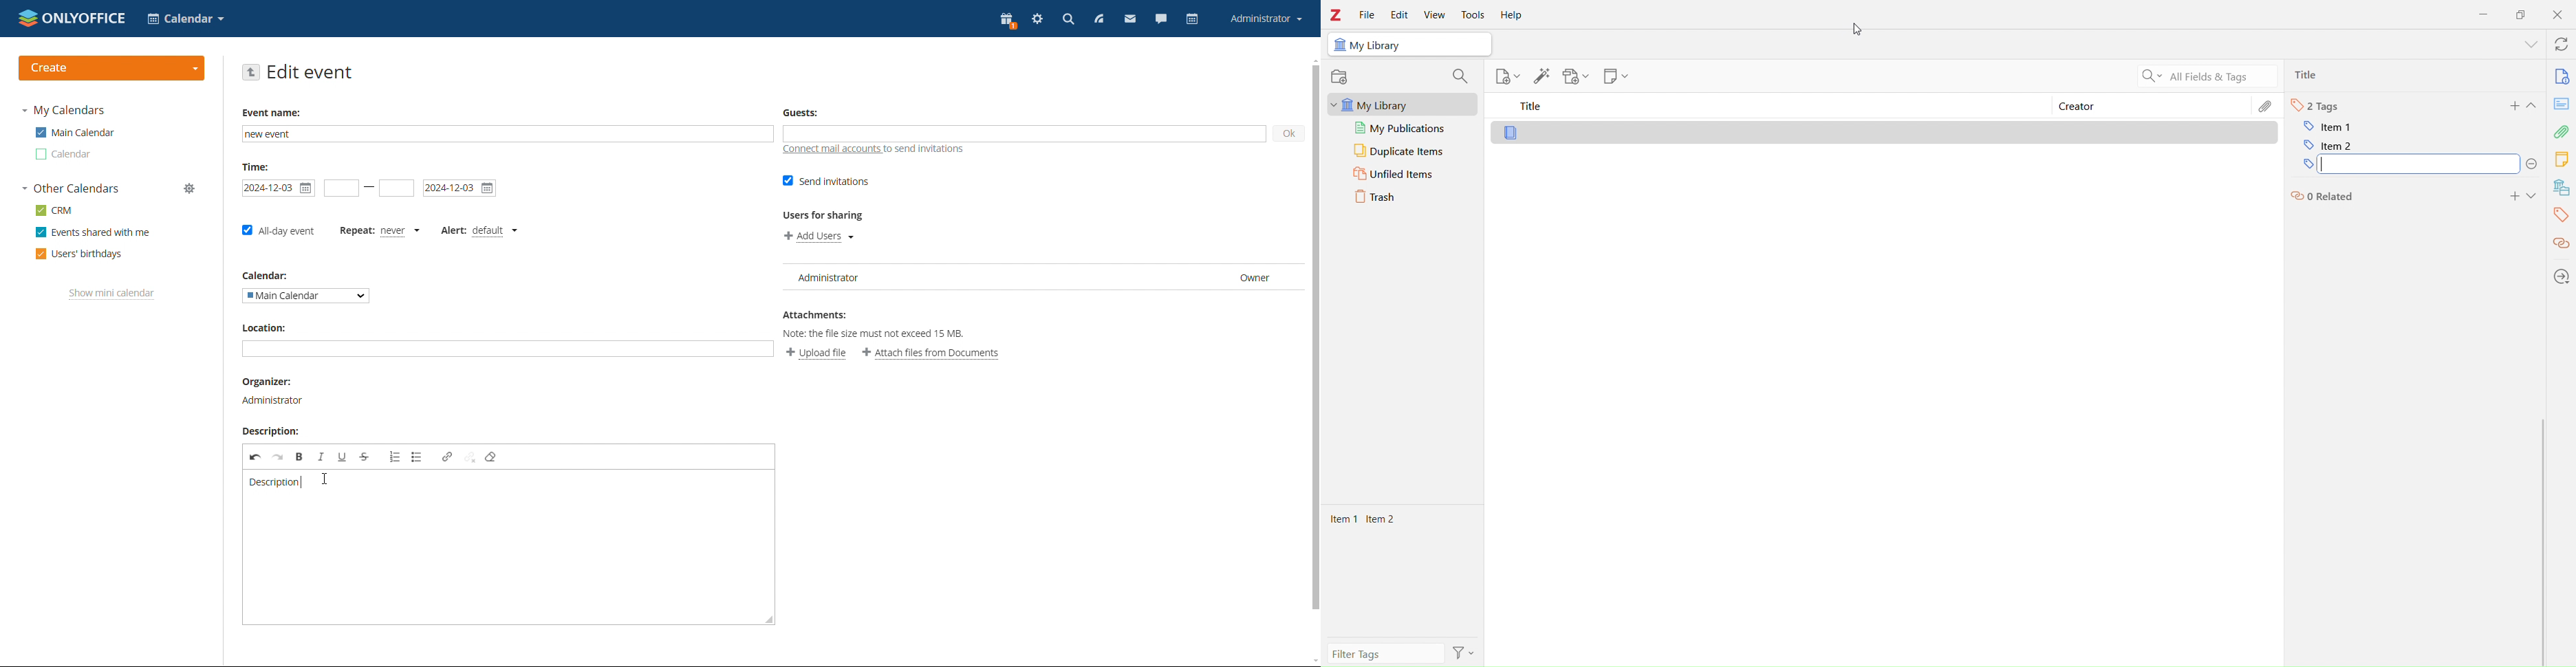 The width and height of the screenshot is (2576, 672). I want to click on Library tools, so click(1557, 77).